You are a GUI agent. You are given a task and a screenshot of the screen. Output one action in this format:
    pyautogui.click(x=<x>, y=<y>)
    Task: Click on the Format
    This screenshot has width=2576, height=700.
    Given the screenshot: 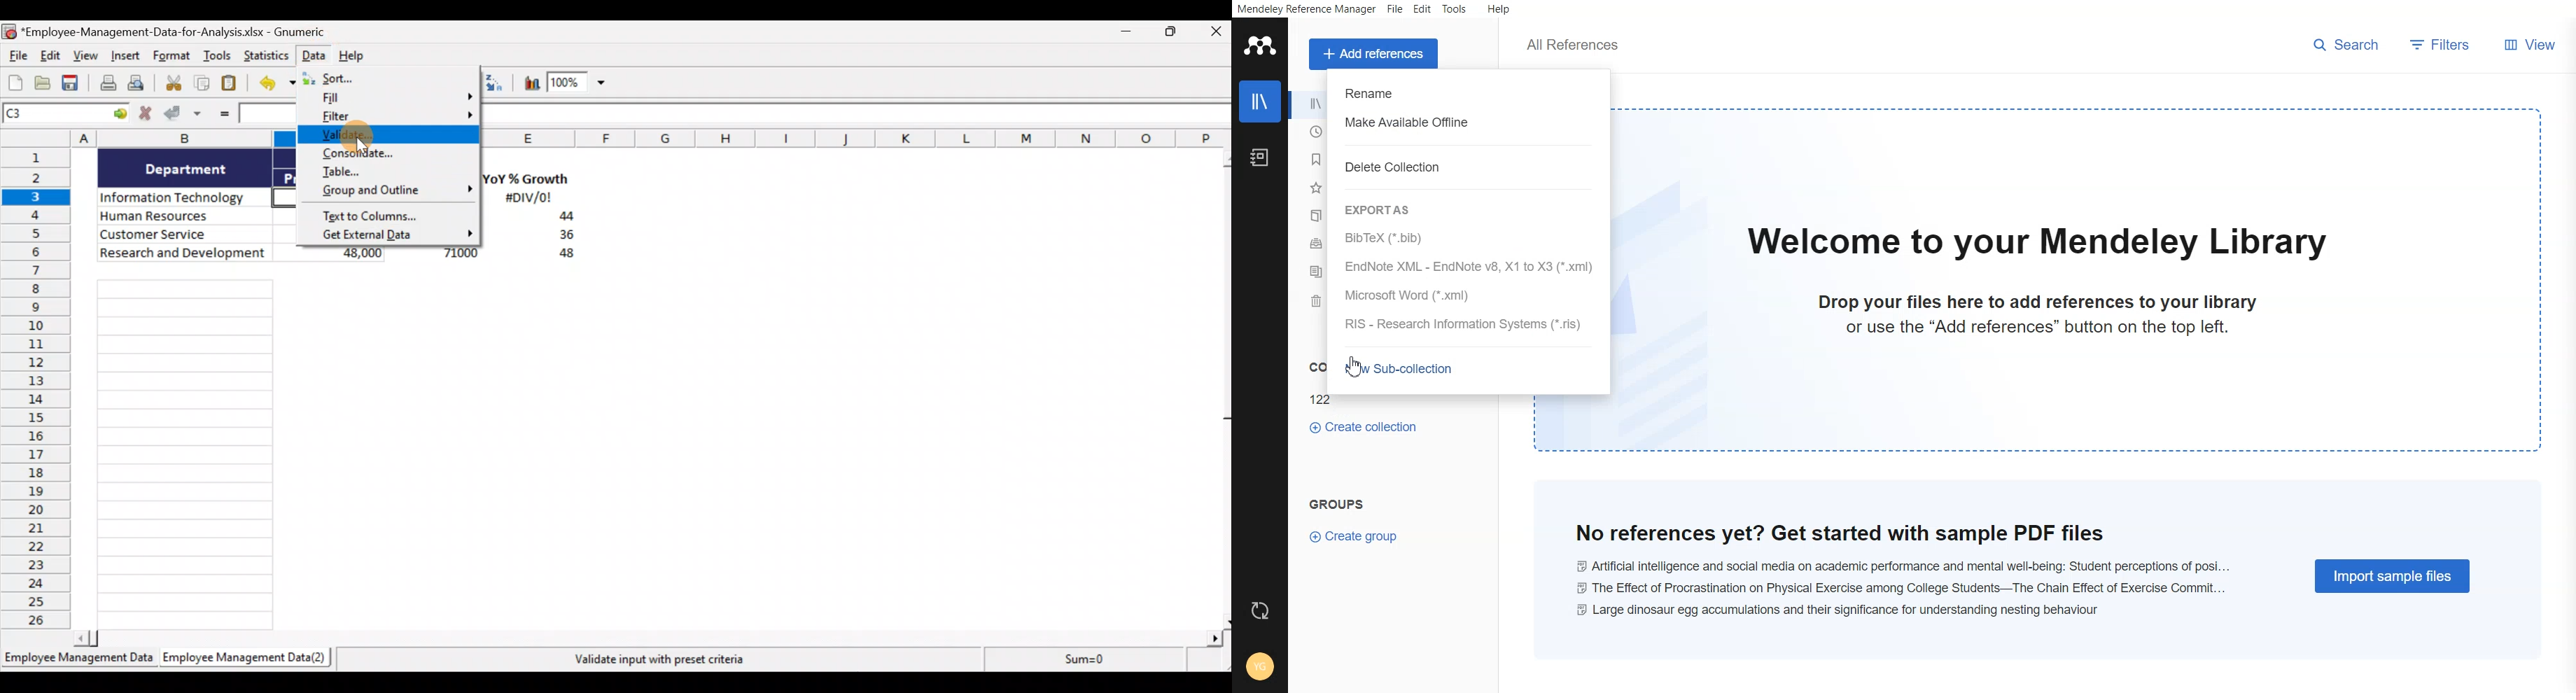 What is the action you would take?
    pyautogui.click(x=172, y=58)
    